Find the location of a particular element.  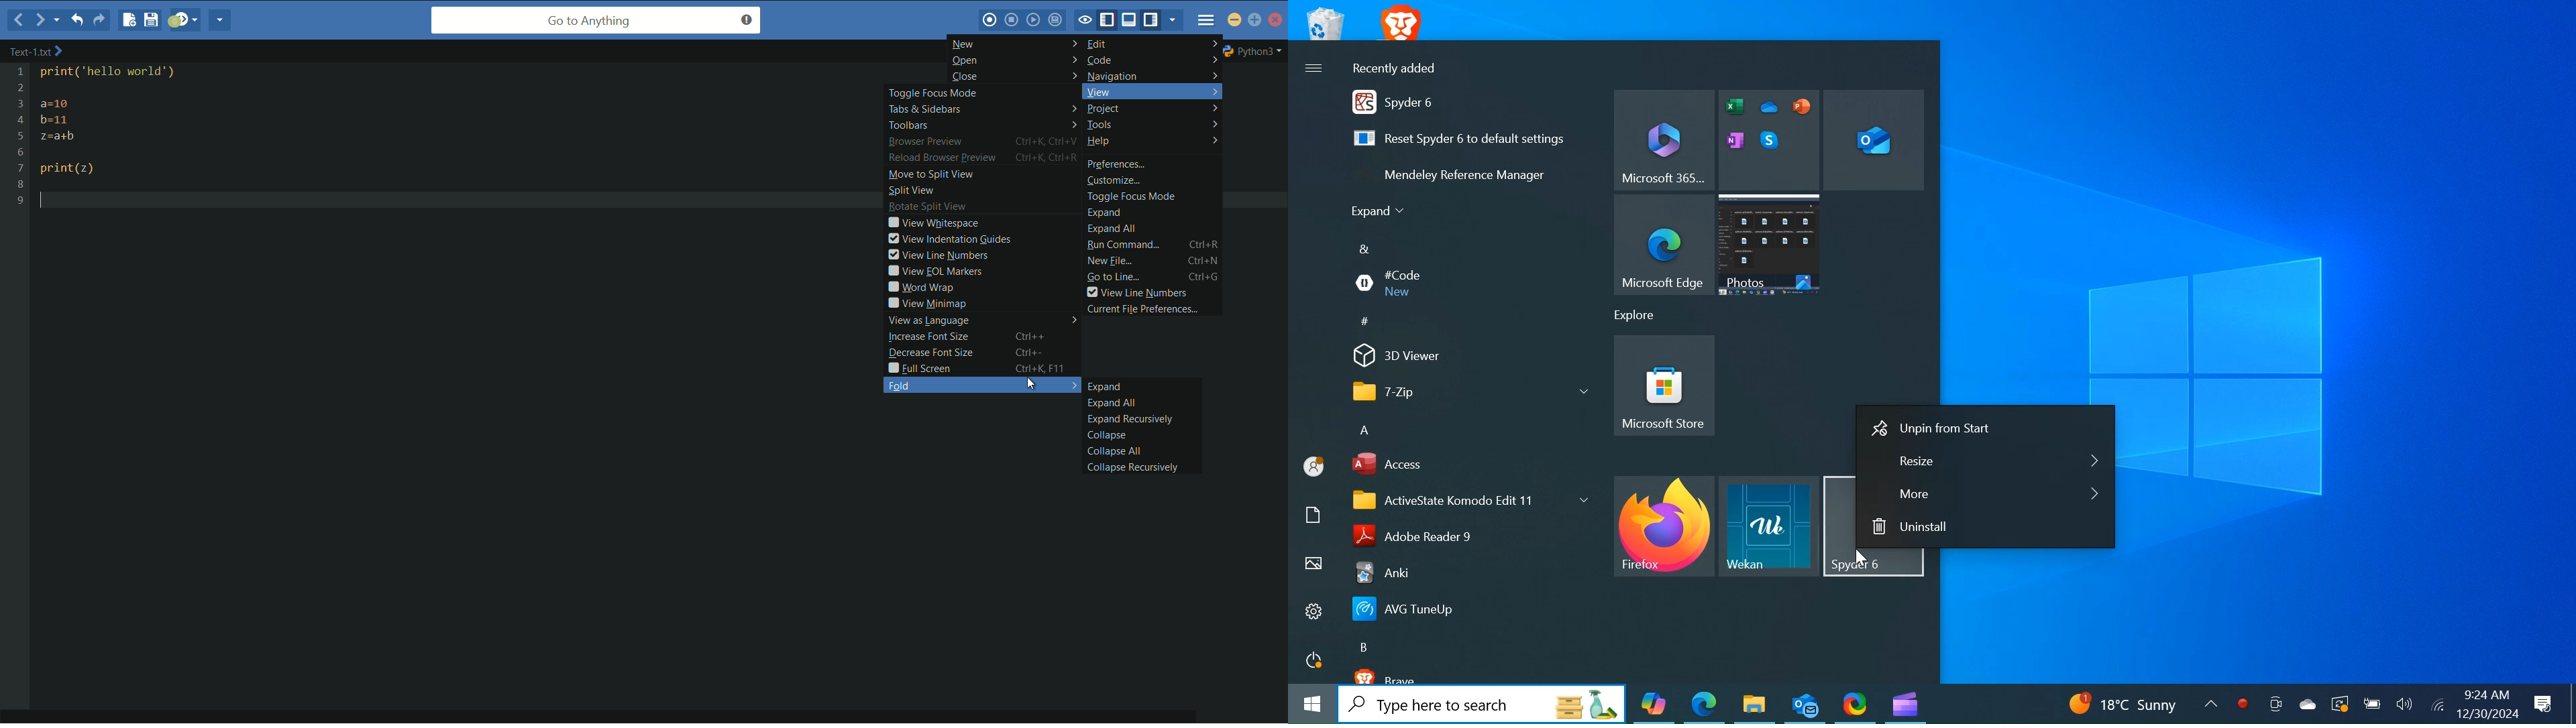

Record is located at coordinates (2243, 702).